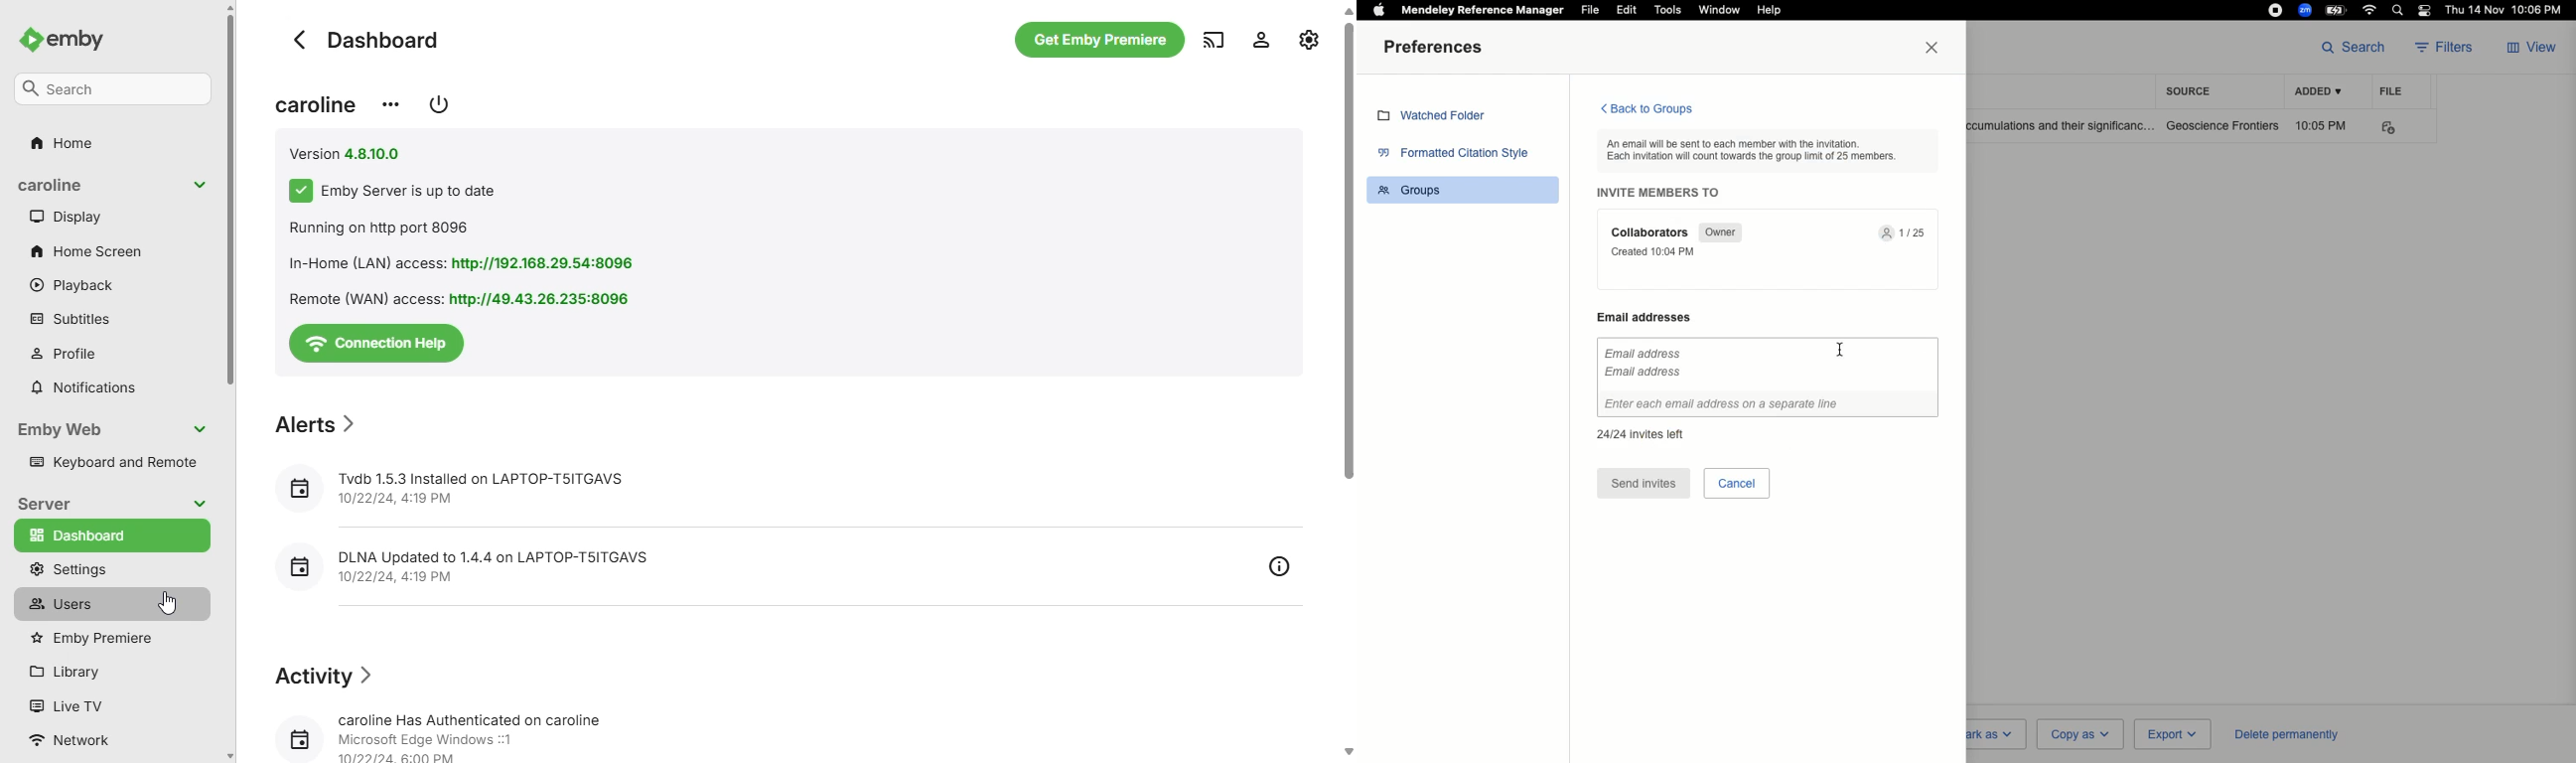 The image size is (2576, 784). Describe the element at coordinates (2284, 733) in the screenshot. I see `Delete permanently` at that location.